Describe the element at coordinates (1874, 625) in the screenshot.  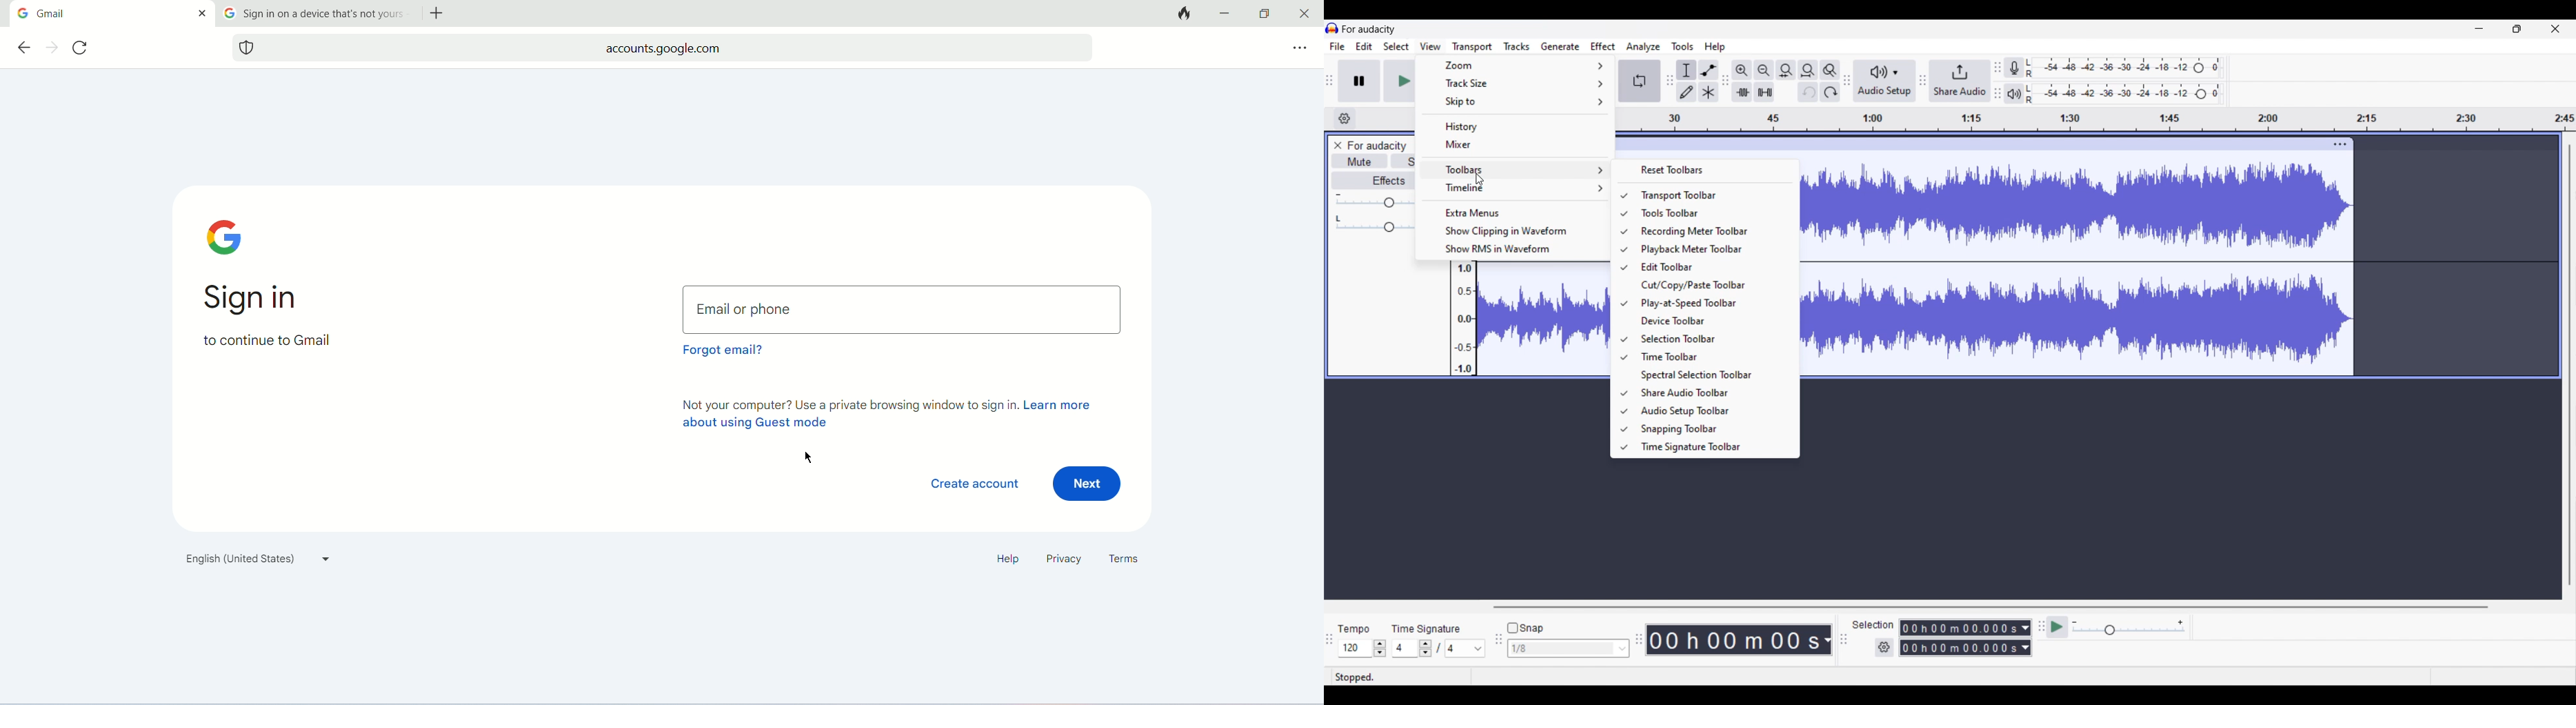
I see `selection` at that location.